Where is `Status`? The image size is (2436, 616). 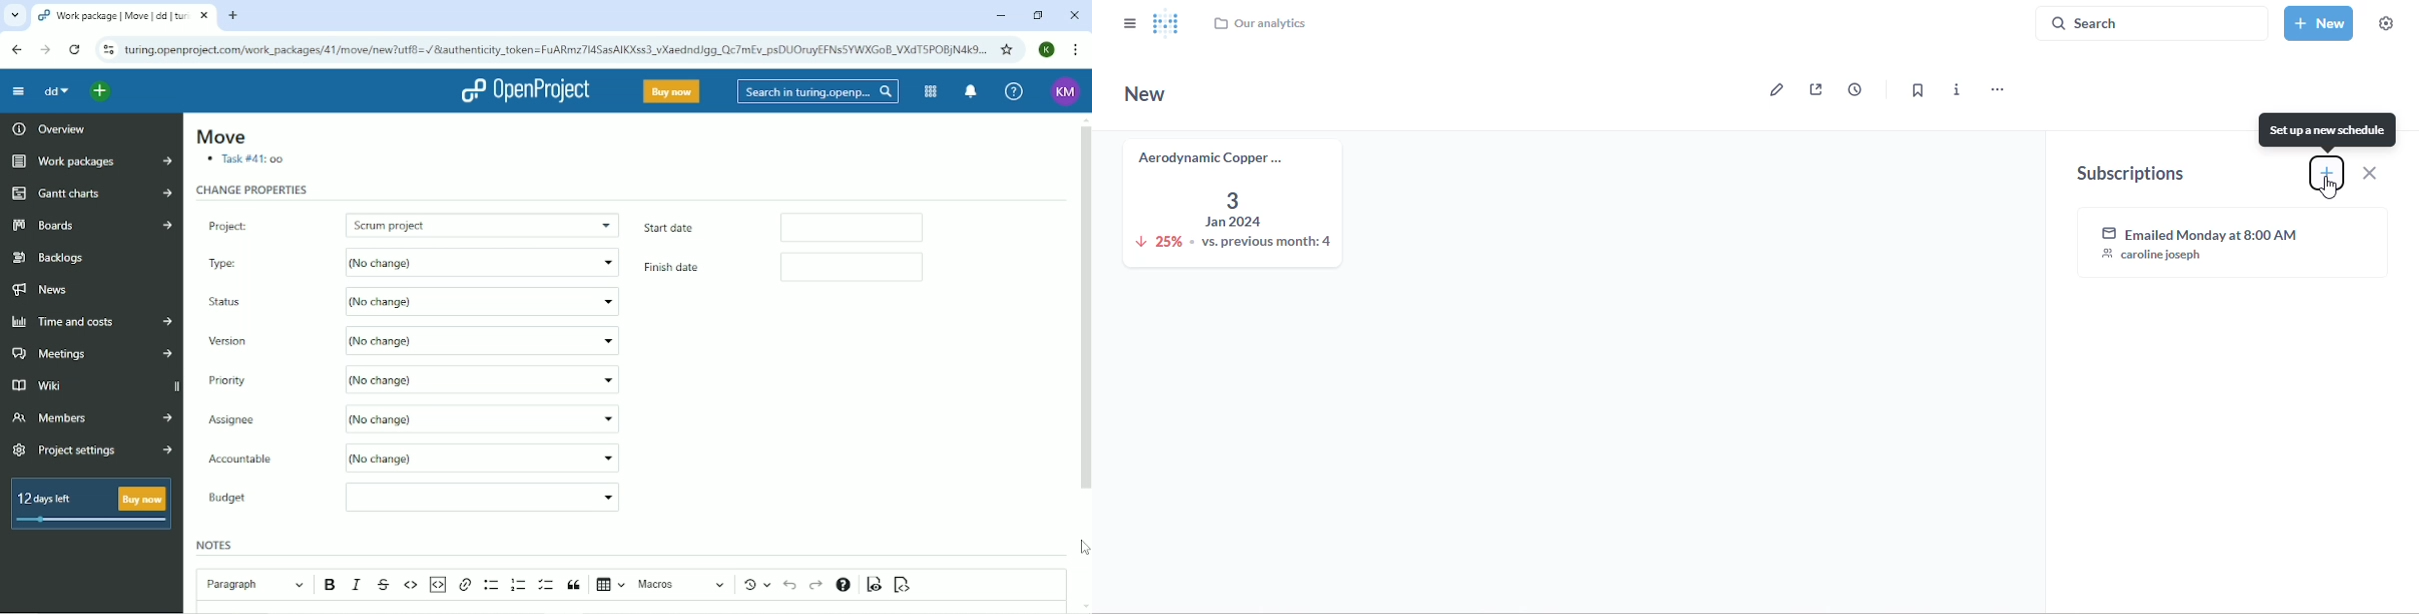
Status is located at coordinates (230, 303).